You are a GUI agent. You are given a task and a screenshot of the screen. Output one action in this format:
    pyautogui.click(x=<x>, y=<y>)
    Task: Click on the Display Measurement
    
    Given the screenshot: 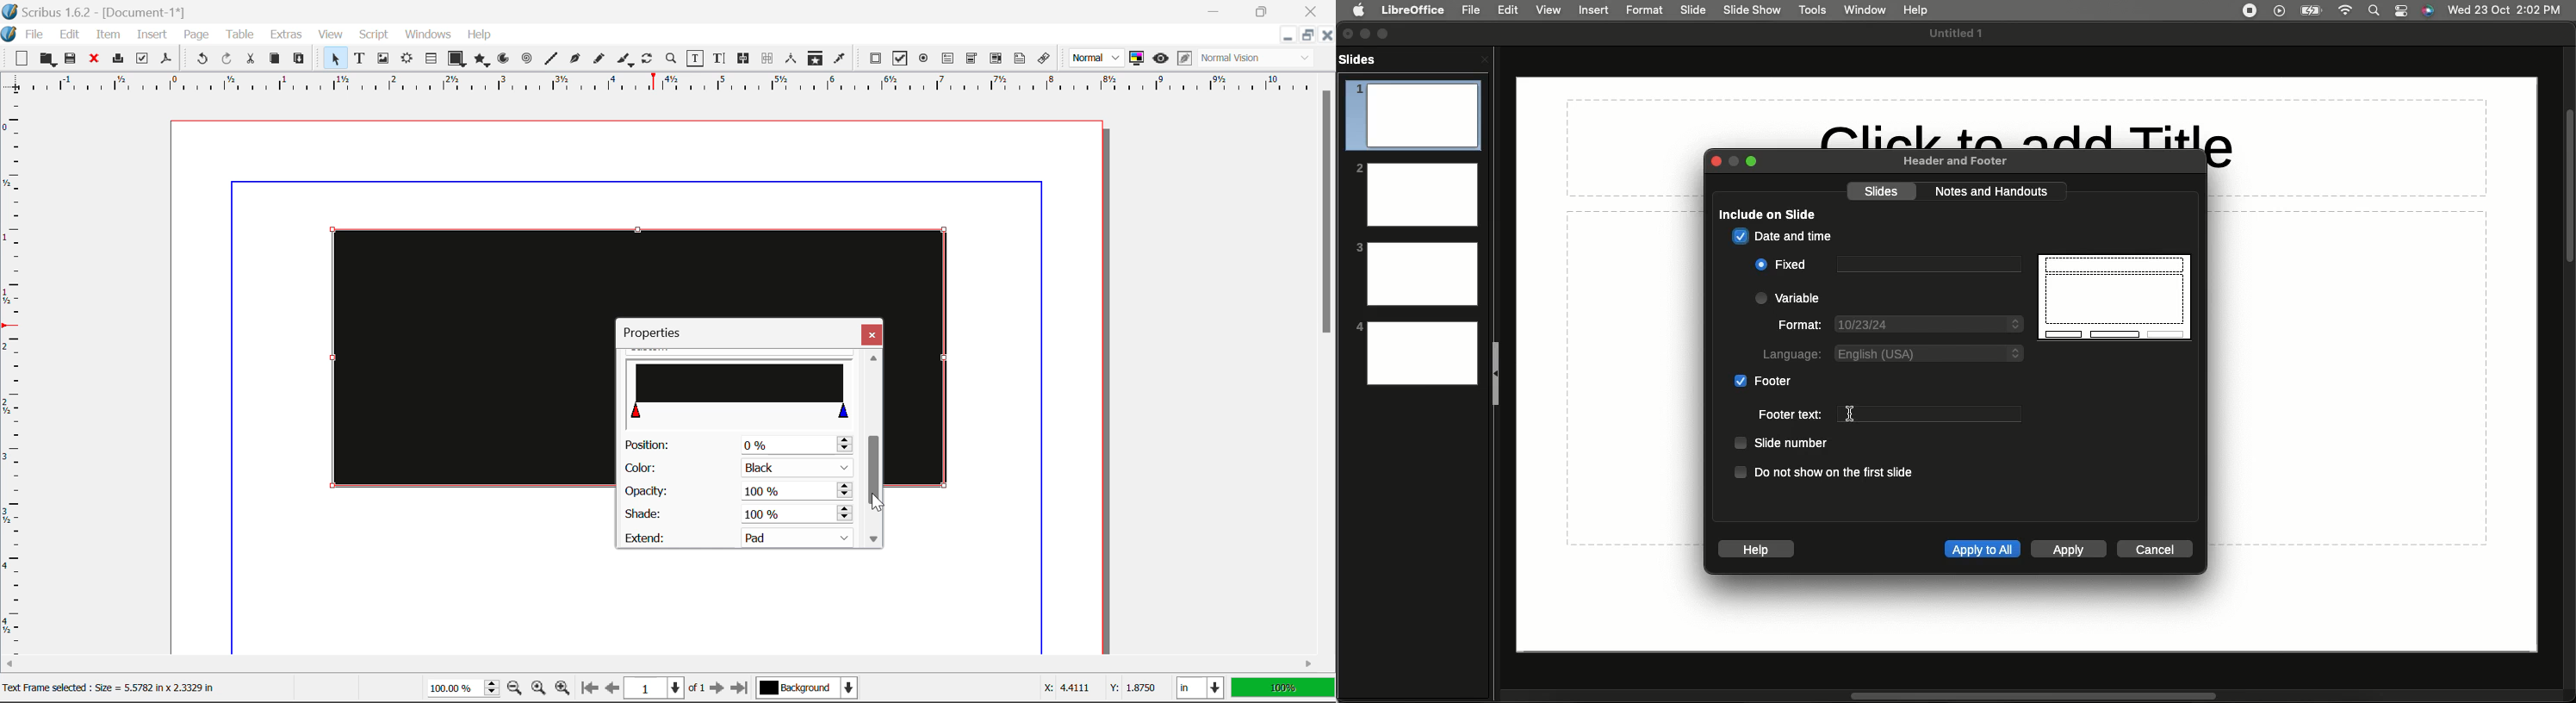 What is the action you would take?
    pyautogui.click(x=1283, y=690)
    